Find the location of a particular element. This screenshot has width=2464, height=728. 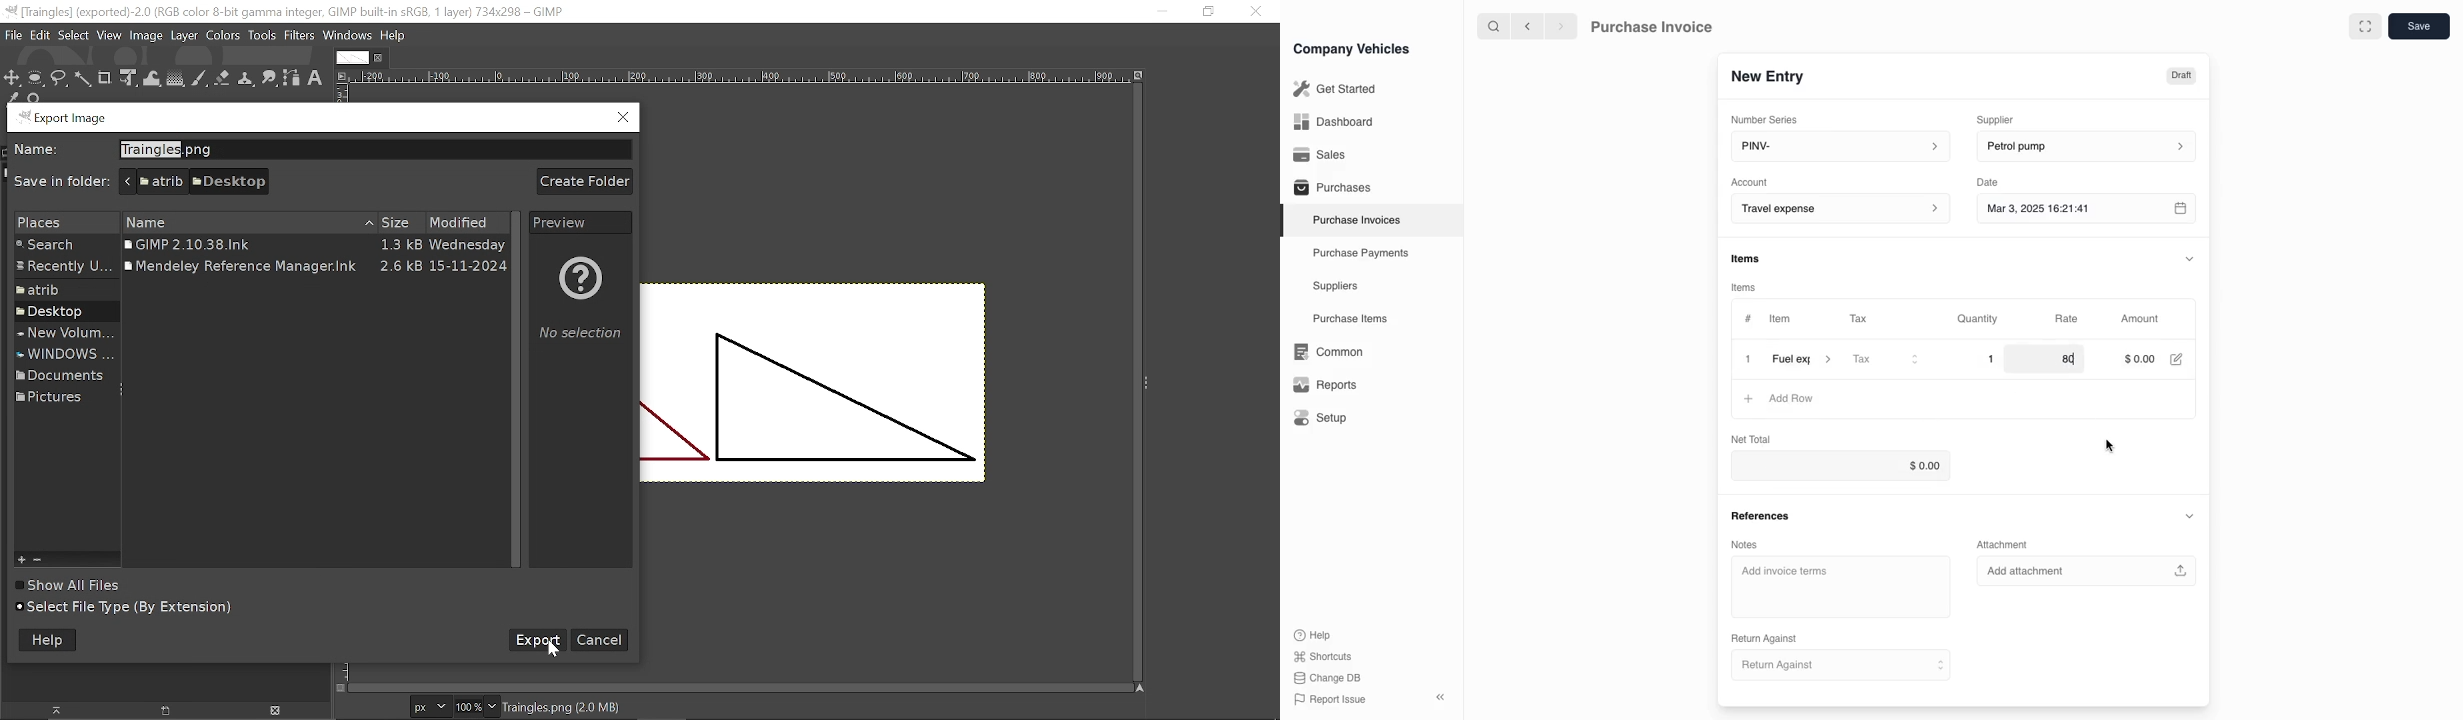

edit is located at coordinates (2178, 360).